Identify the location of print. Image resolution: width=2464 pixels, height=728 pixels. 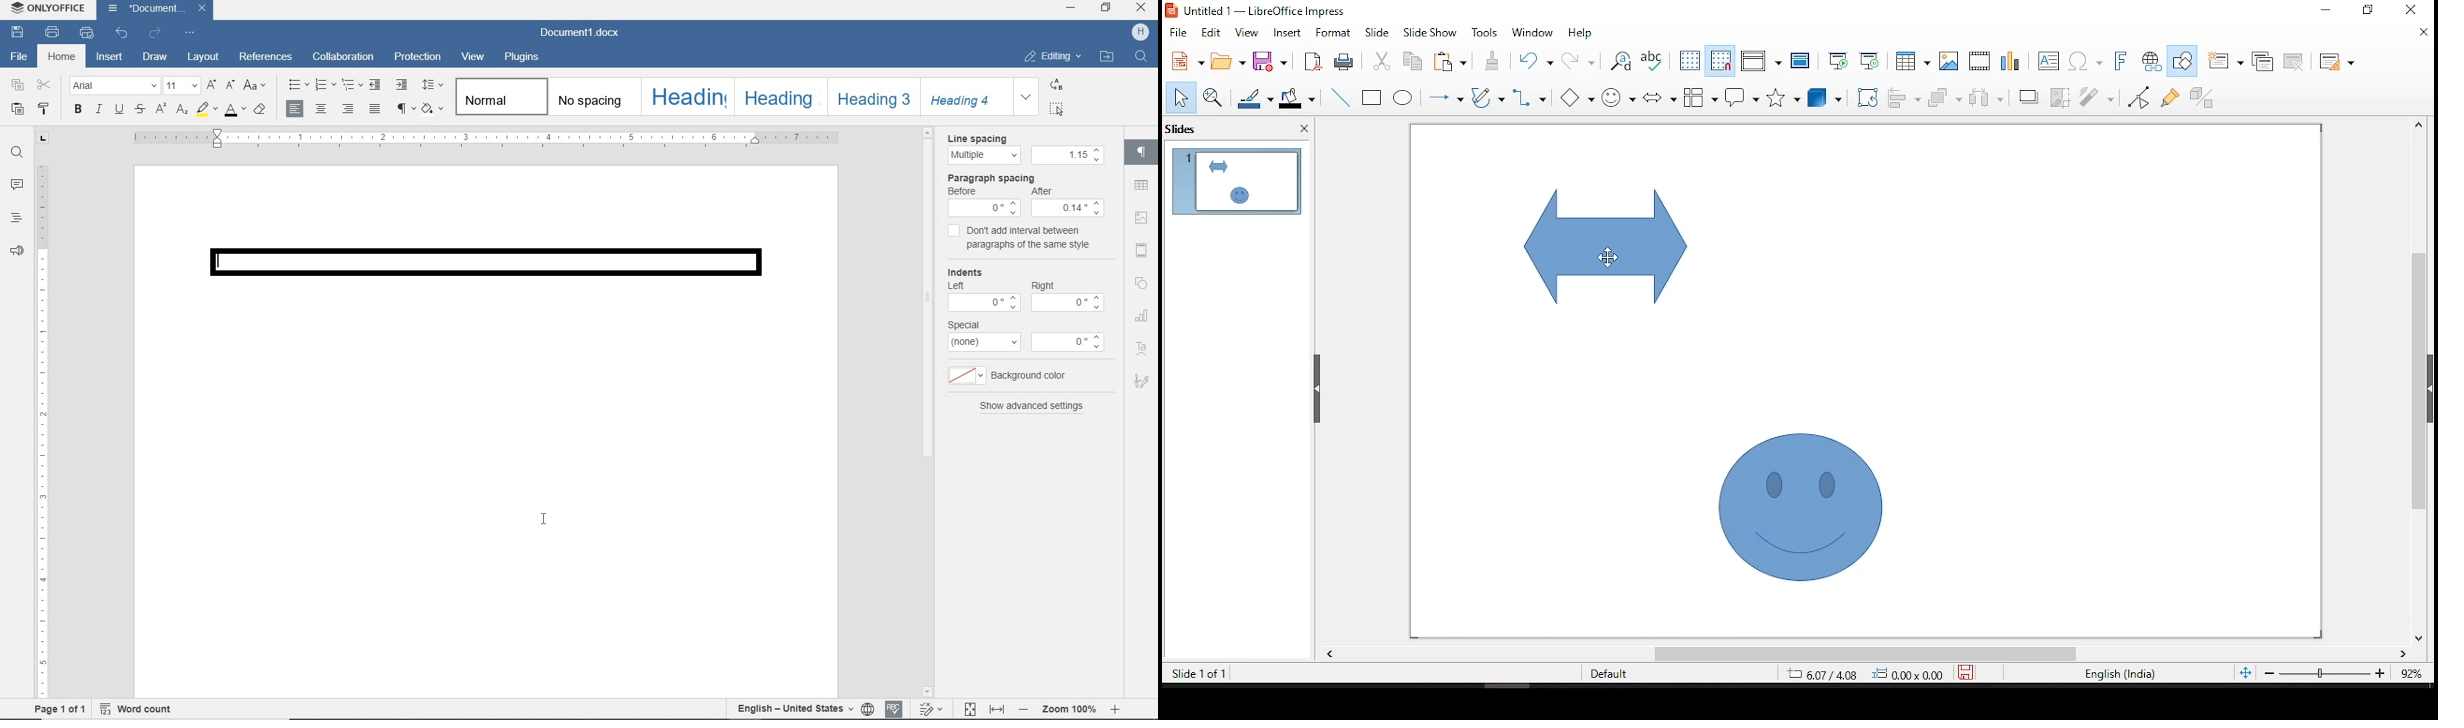
(86, 33).